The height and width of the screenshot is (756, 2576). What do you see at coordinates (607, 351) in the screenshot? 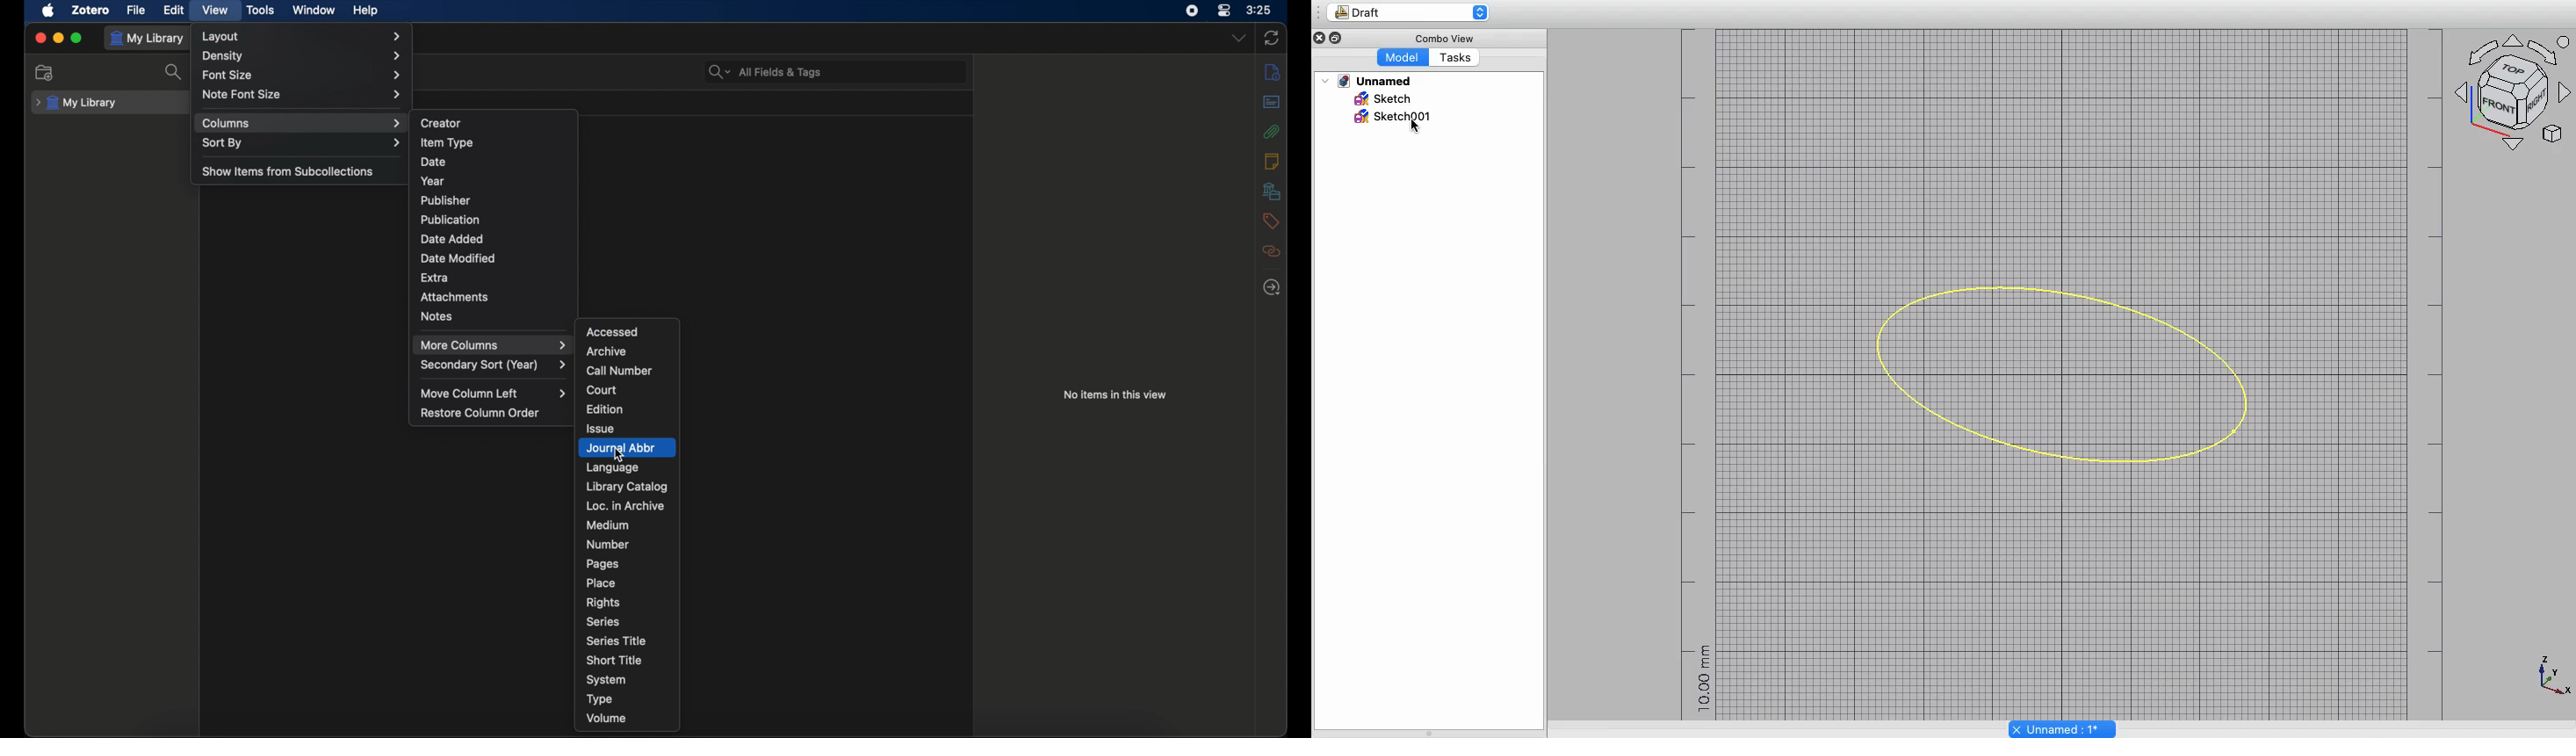
I see `archive` at bounding box center [607, 351].